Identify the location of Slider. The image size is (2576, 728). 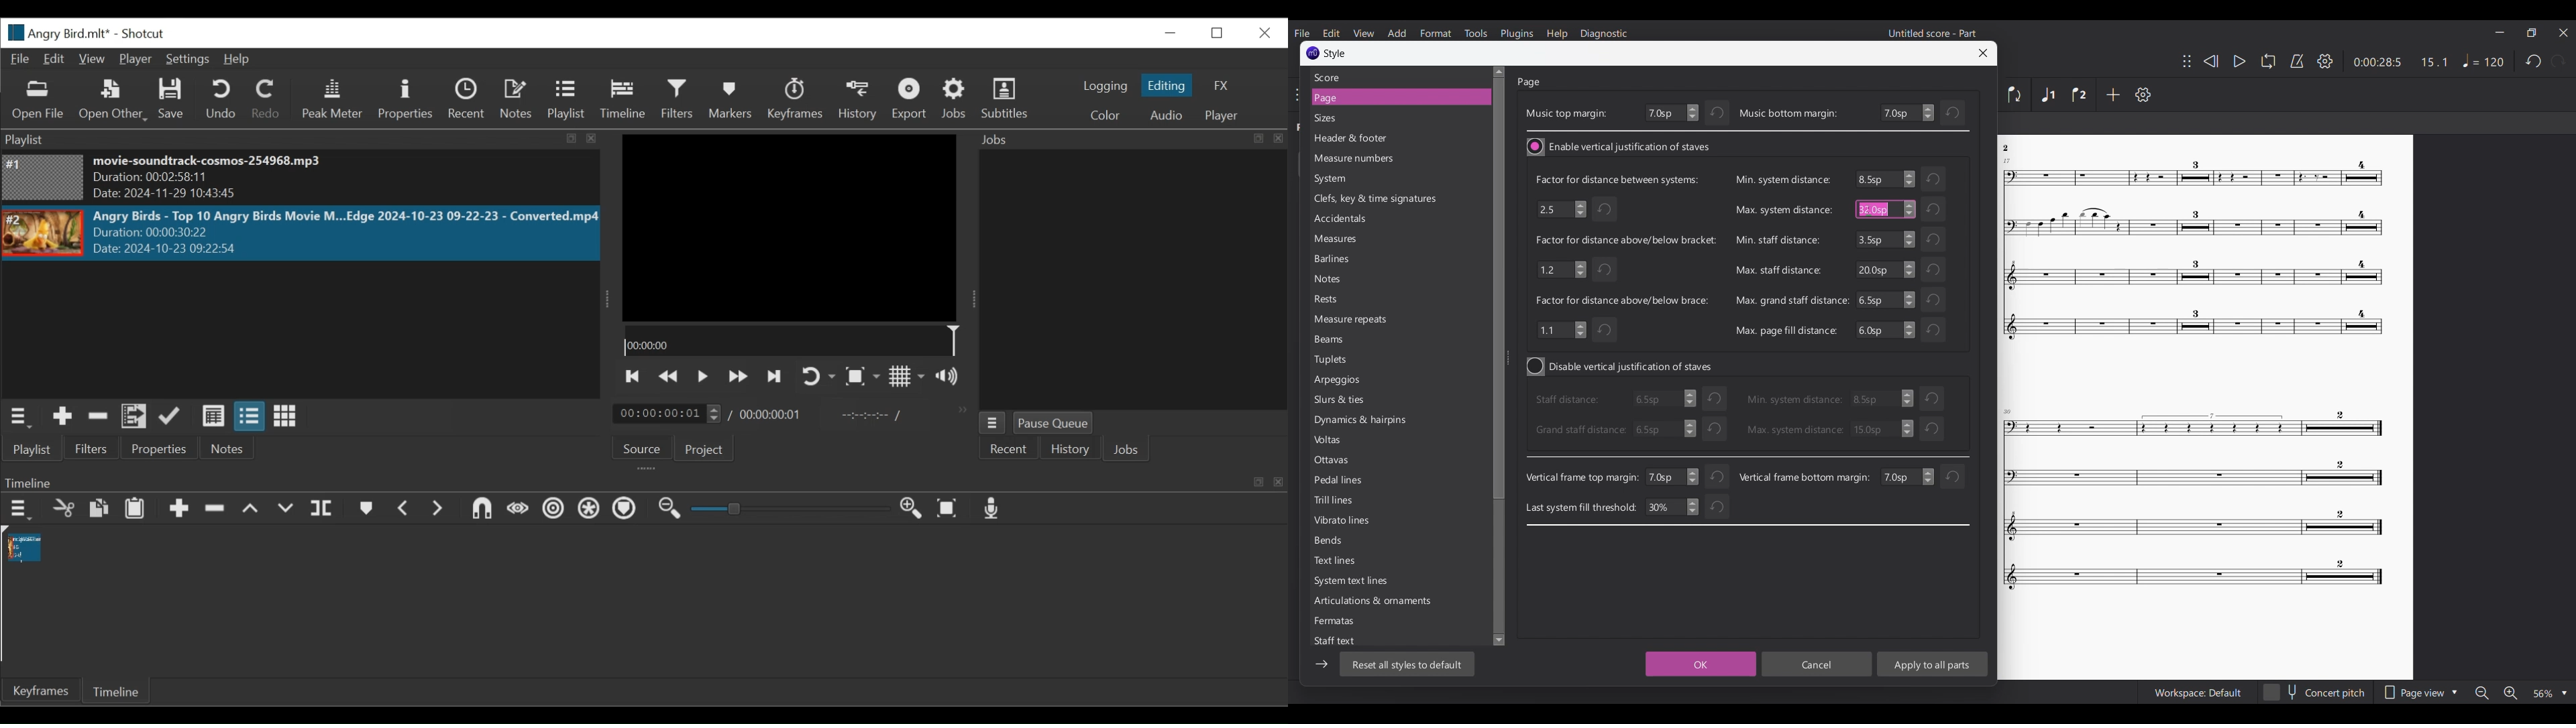
(791, 510).